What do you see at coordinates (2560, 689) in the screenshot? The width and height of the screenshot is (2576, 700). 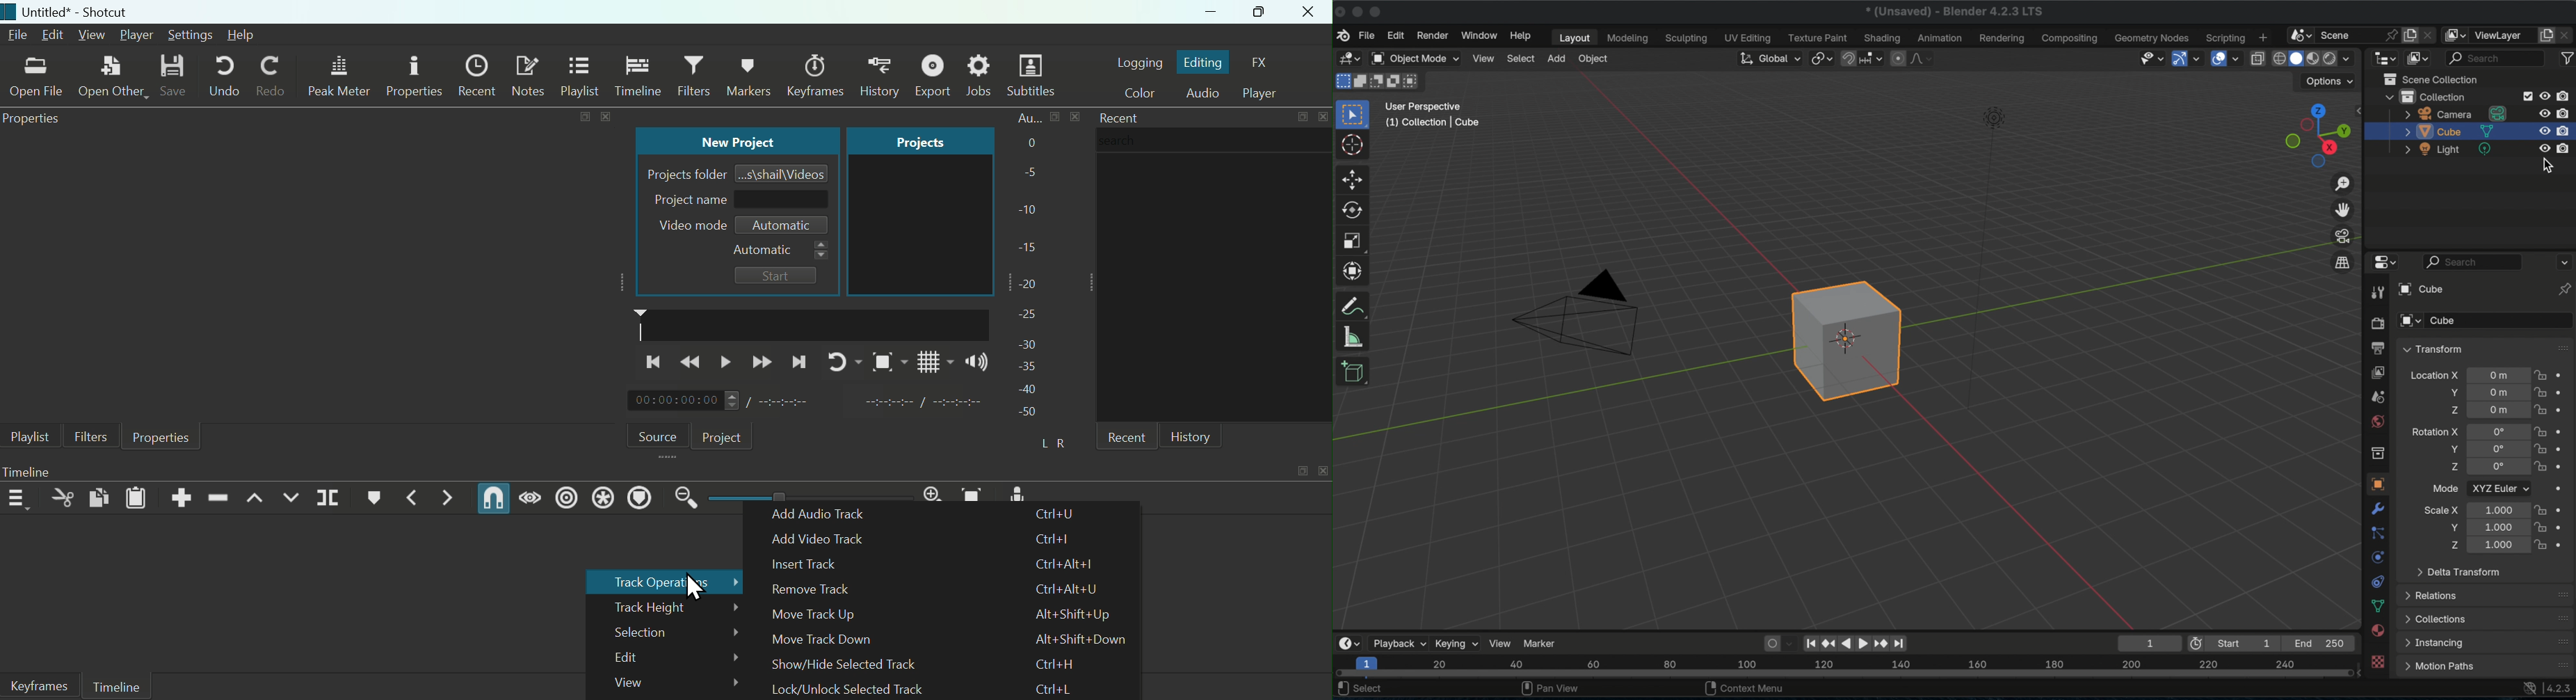 I see `4.2.3` at bounding box center [2560, 689].